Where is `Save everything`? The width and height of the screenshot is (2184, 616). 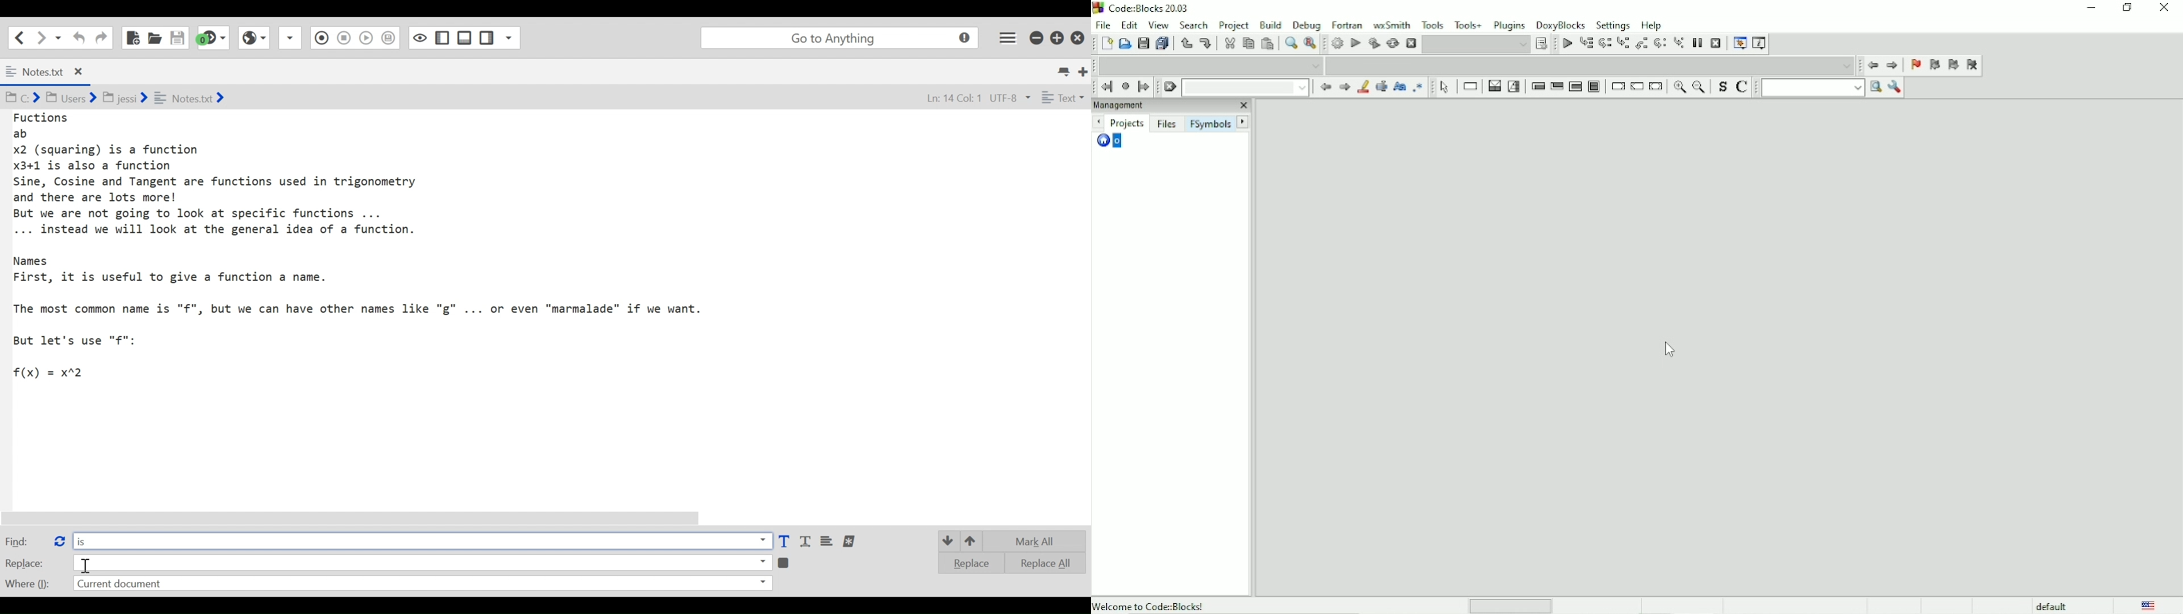 Save everything is located at coordinates (1162, 44).